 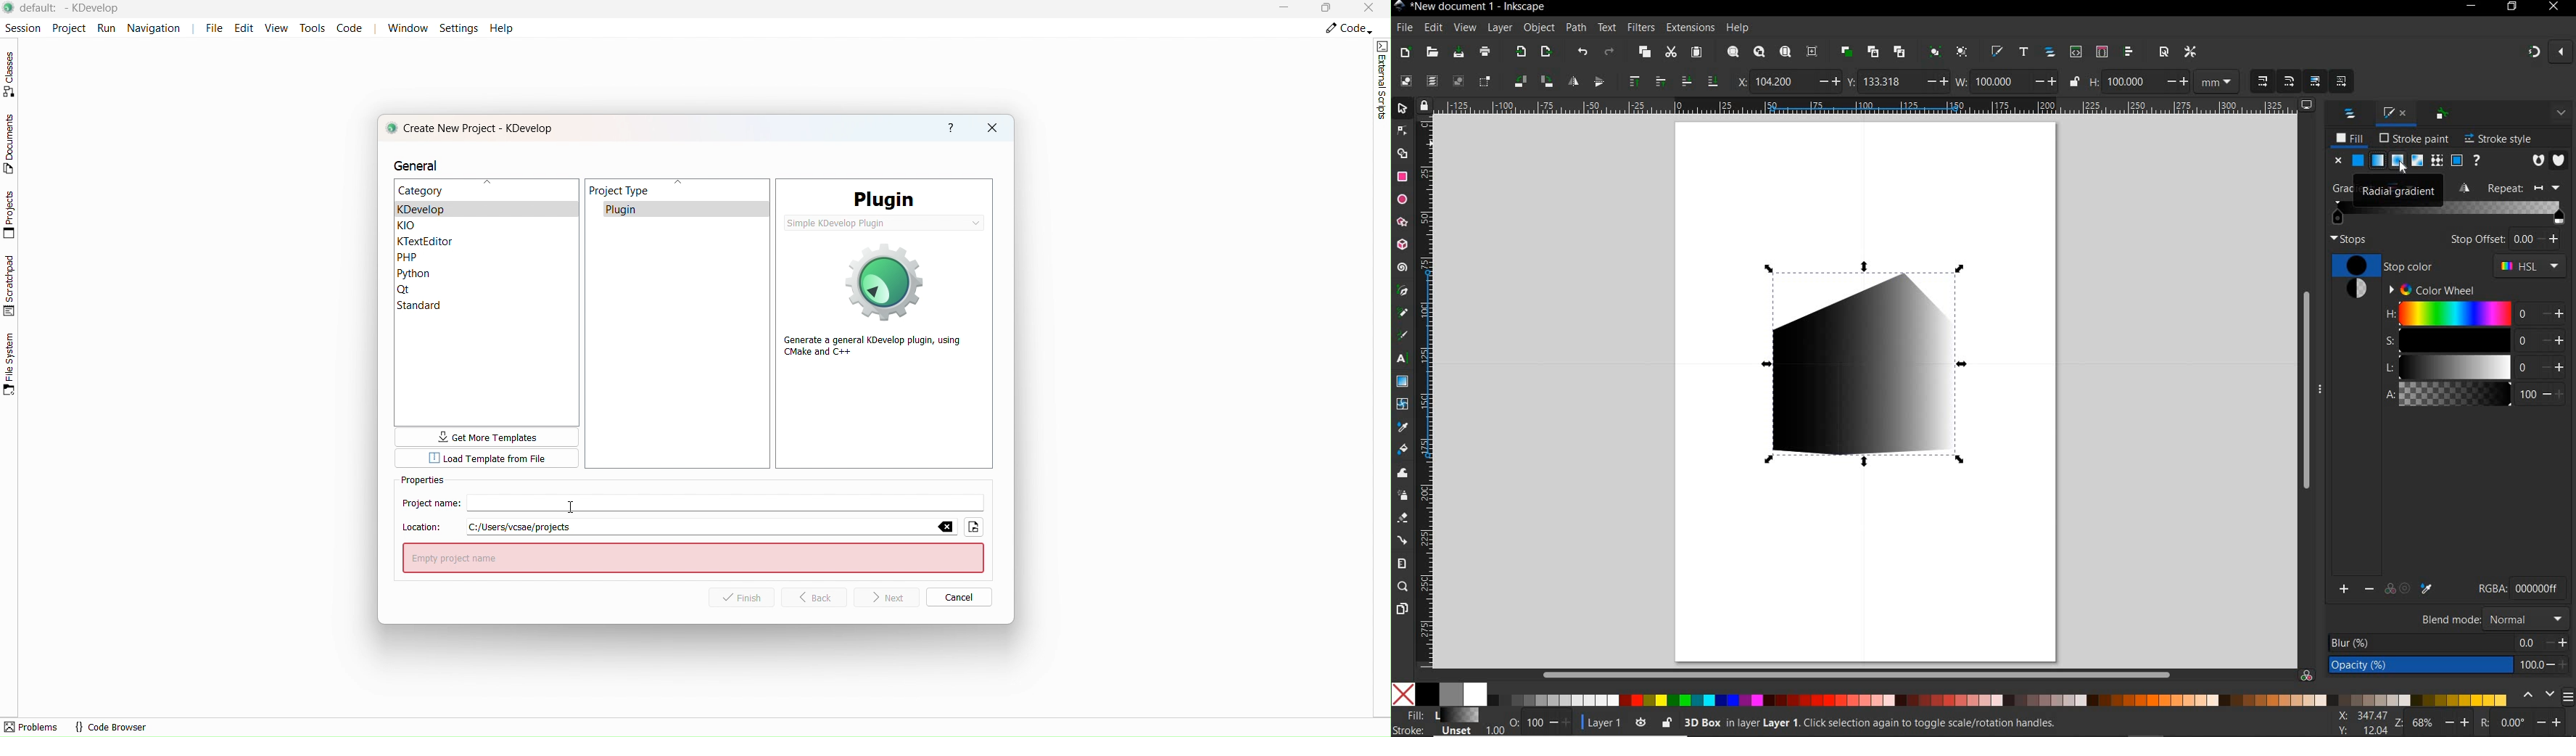 What do you see at coordinates (2529, 188) in the screenshot?
I see `repeat` at bounding box center [2529, 188].